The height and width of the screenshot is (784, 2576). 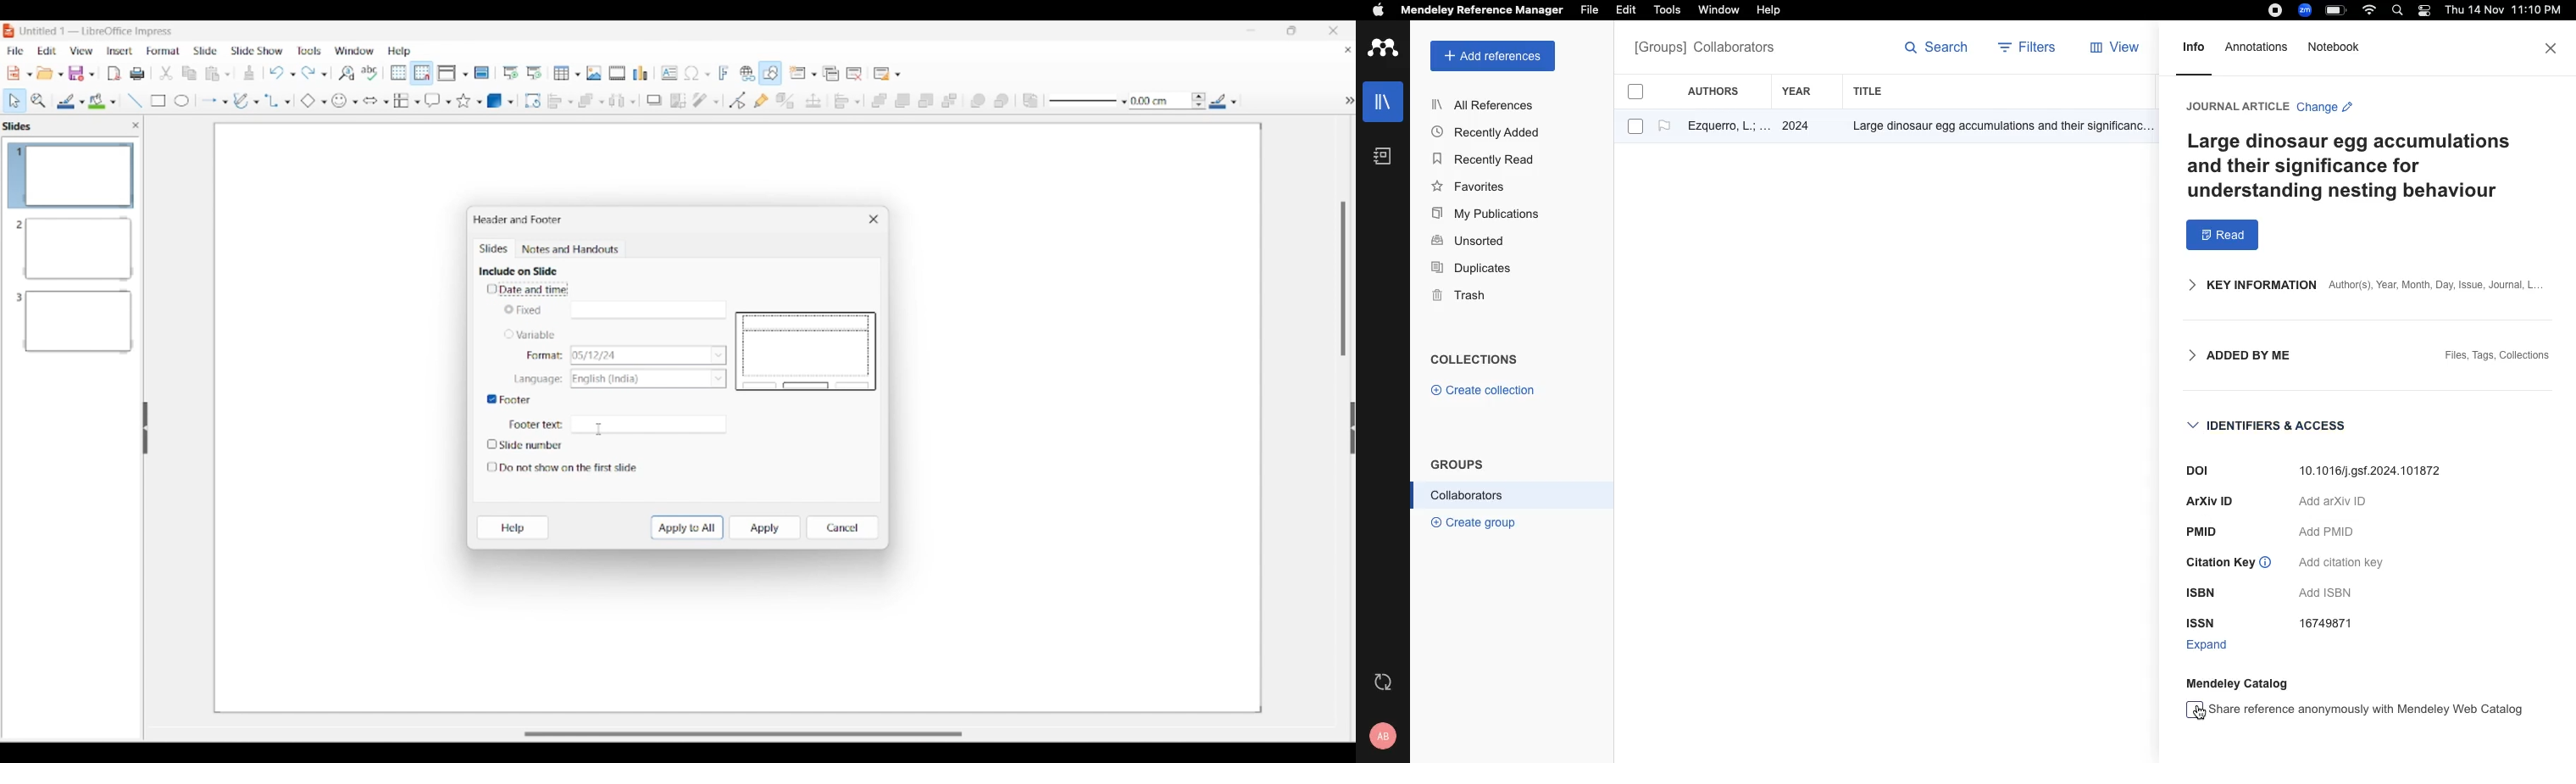 What do you see at coordinates (2372, 10) in the screenshot?
I see `wifi` at bounding box center [2372, 10].